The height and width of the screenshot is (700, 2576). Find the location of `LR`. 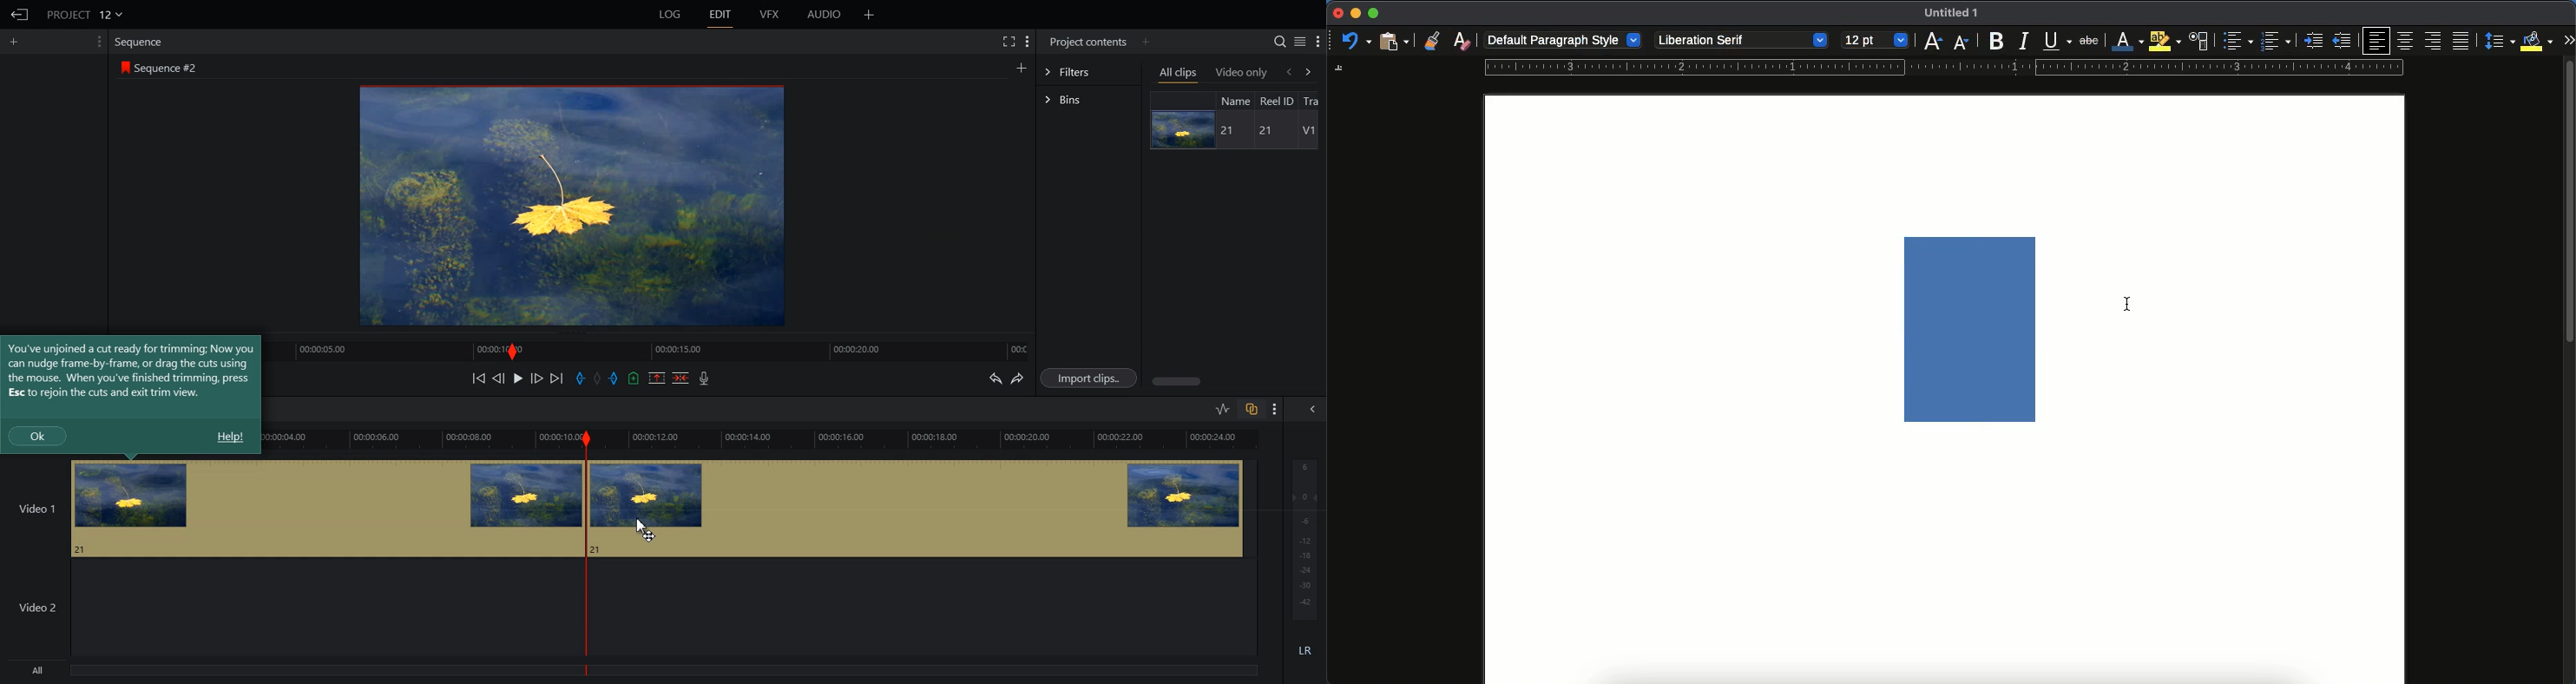

LR is located at coordinates (1303, 649).